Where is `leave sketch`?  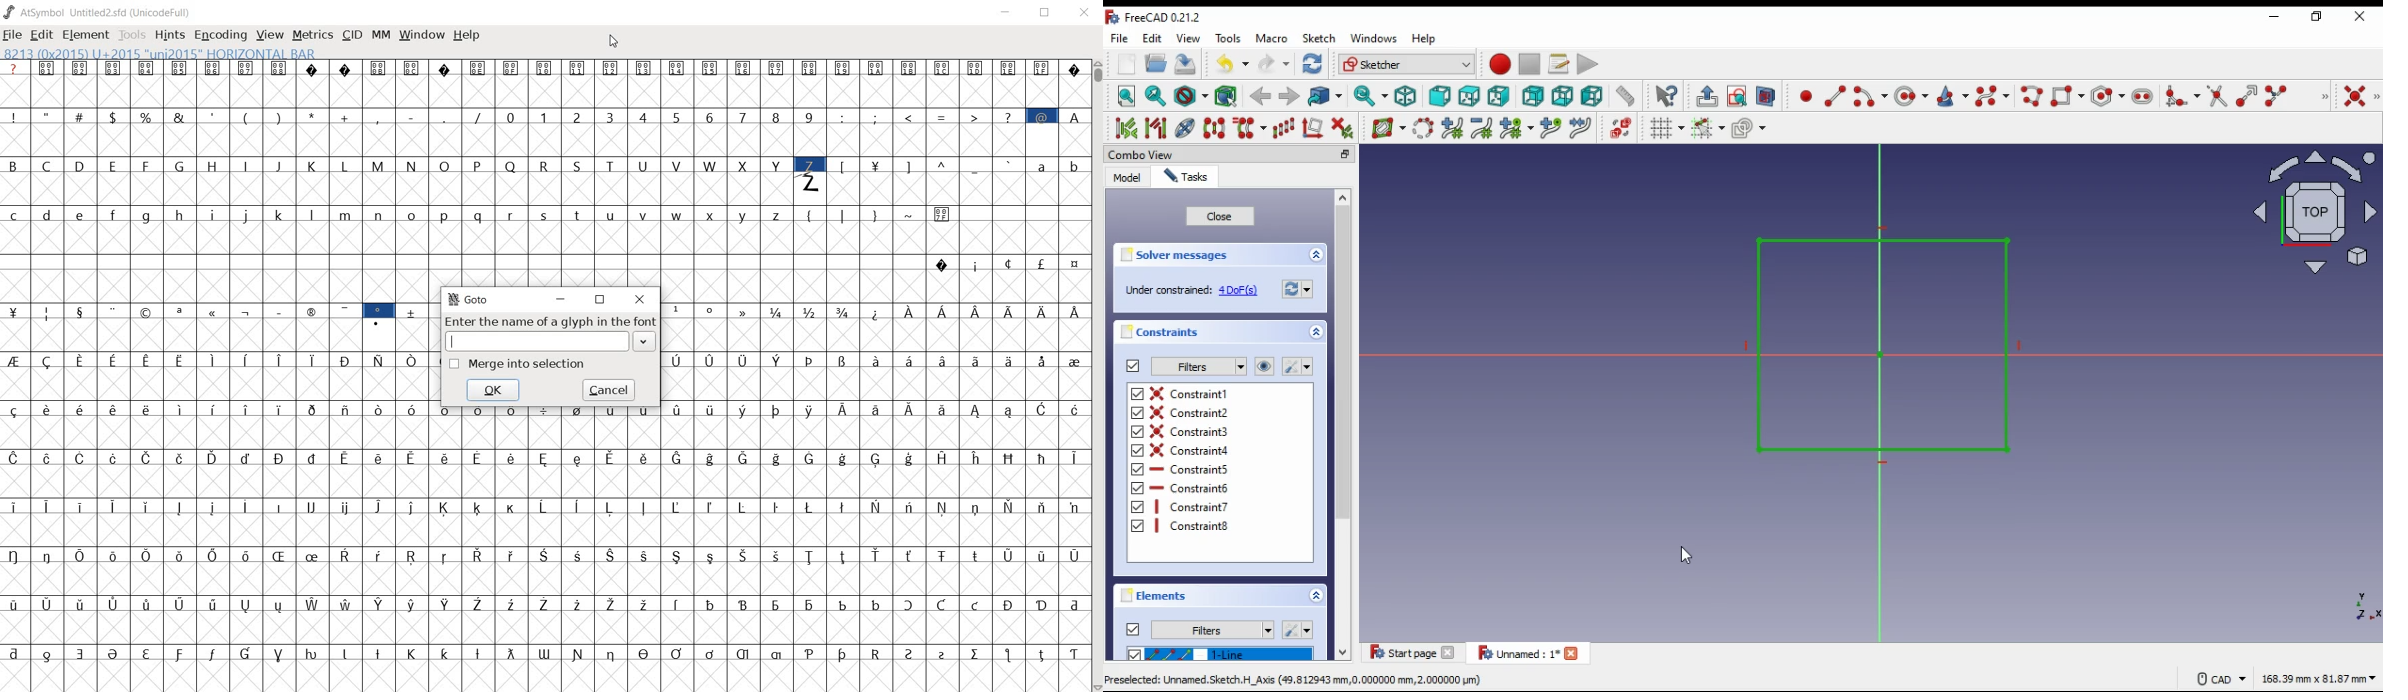 leave sketch is located at coordinates (1707, 97).